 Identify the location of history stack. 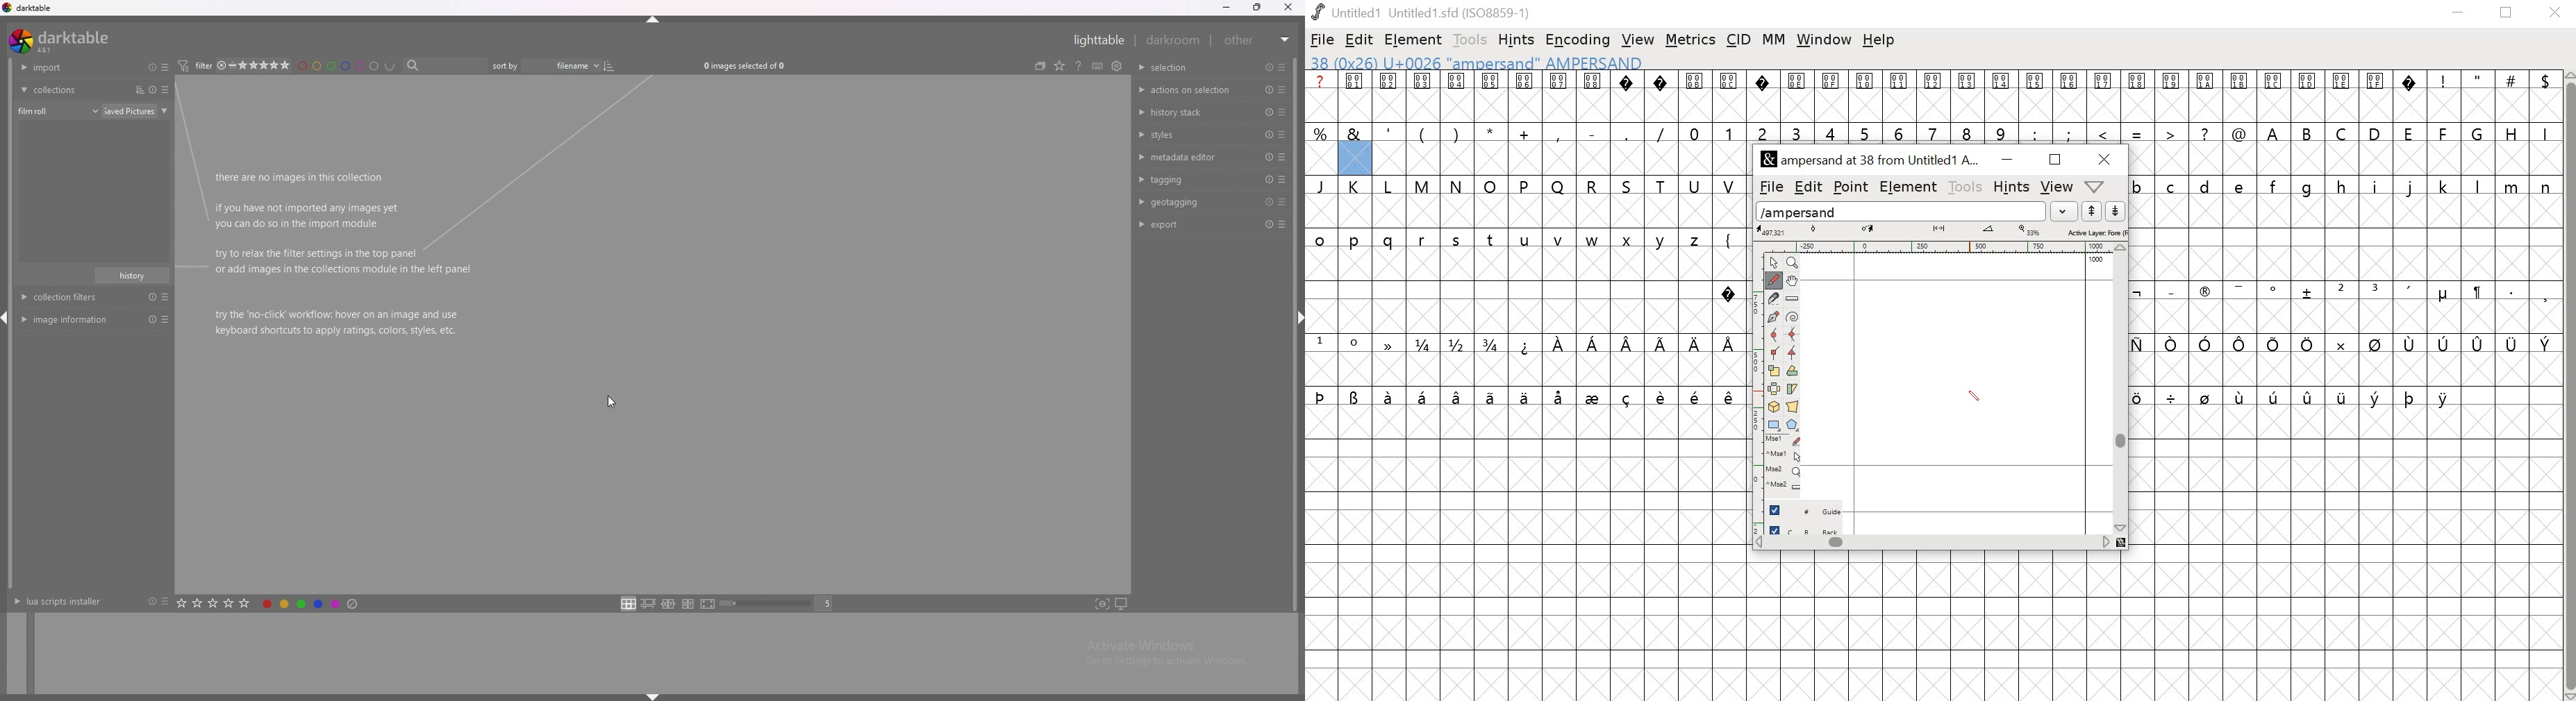
(1190, 111).